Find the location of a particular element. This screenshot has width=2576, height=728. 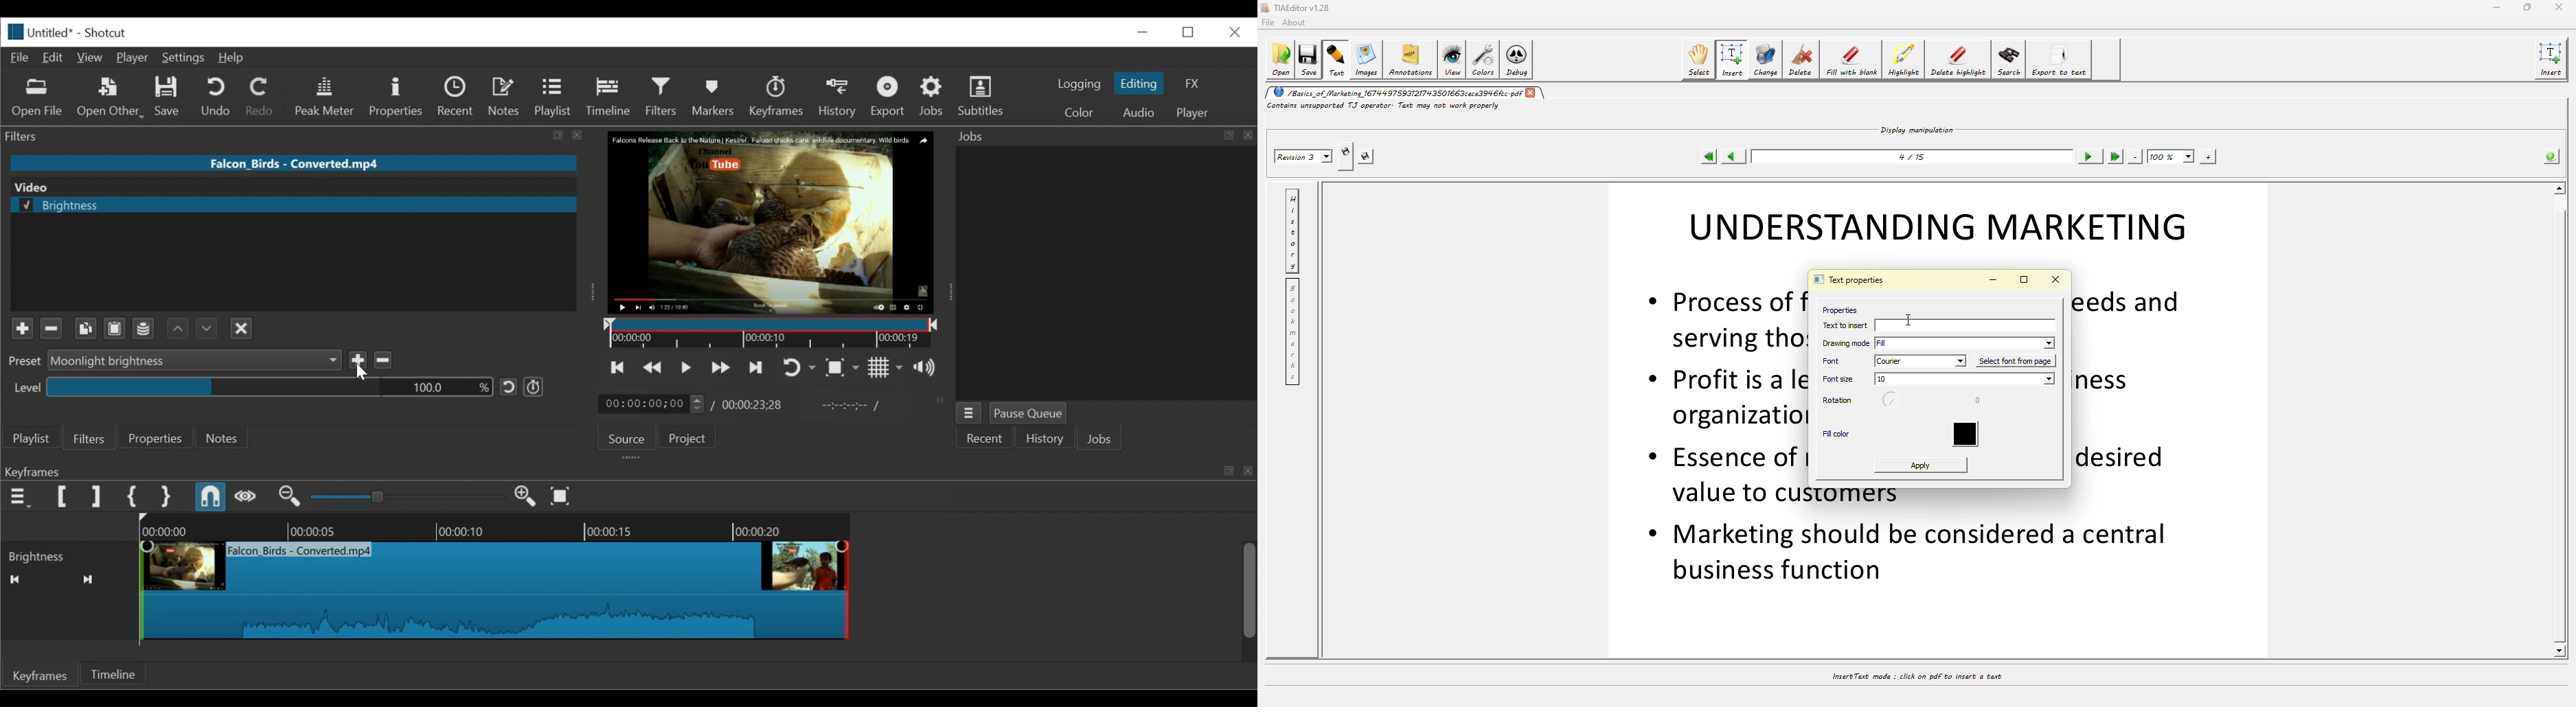

Project is located at coordinates (687, 437).